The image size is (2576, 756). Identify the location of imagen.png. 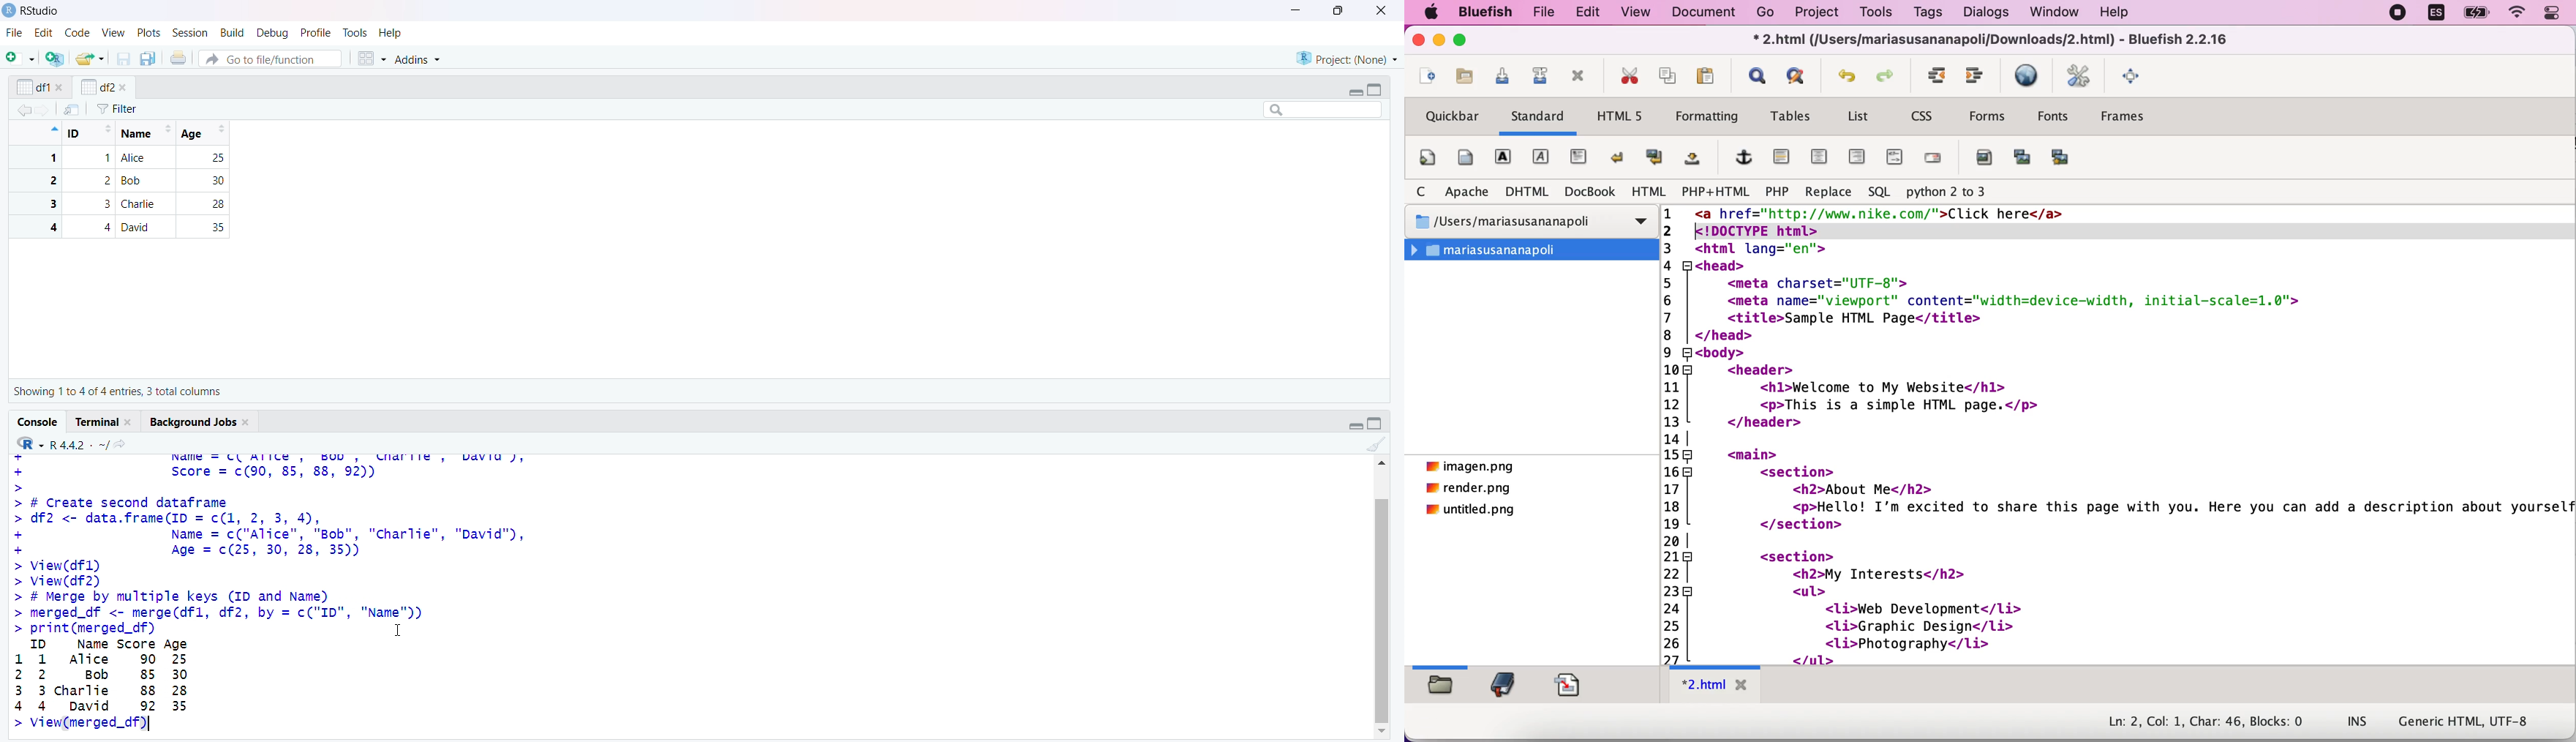
(1470, 467).